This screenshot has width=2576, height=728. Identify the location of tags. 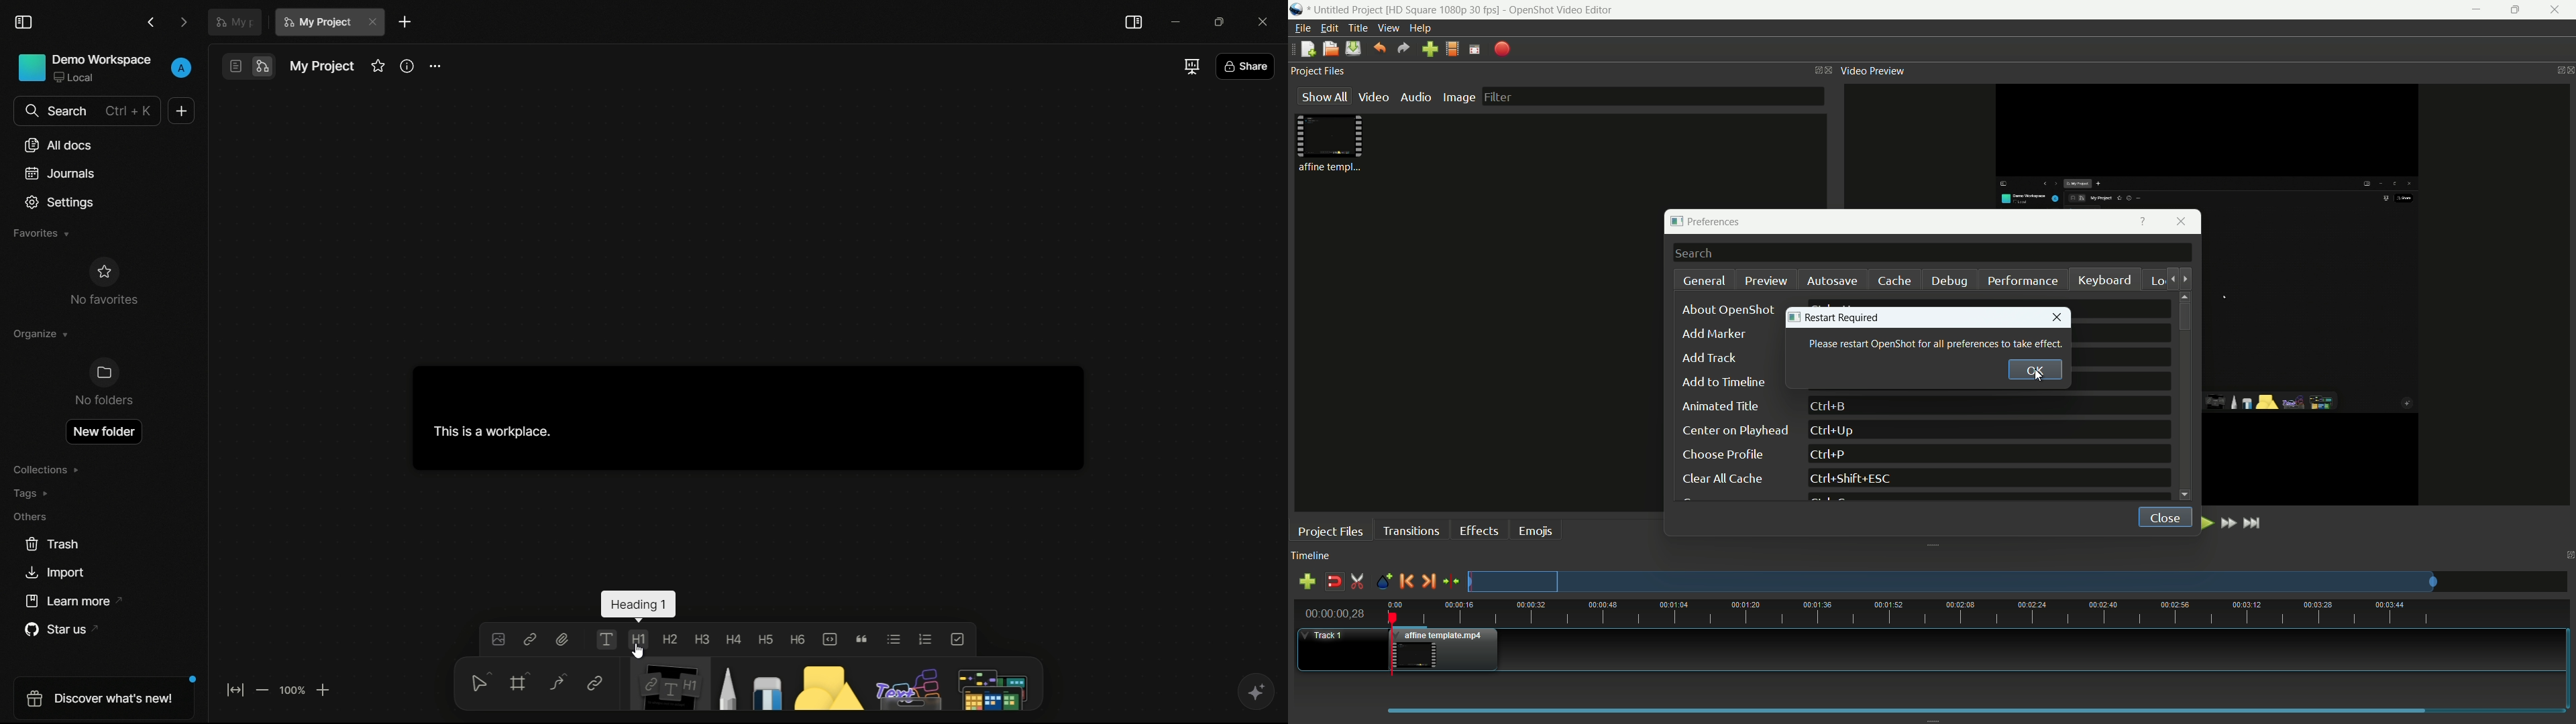
(35, 494).